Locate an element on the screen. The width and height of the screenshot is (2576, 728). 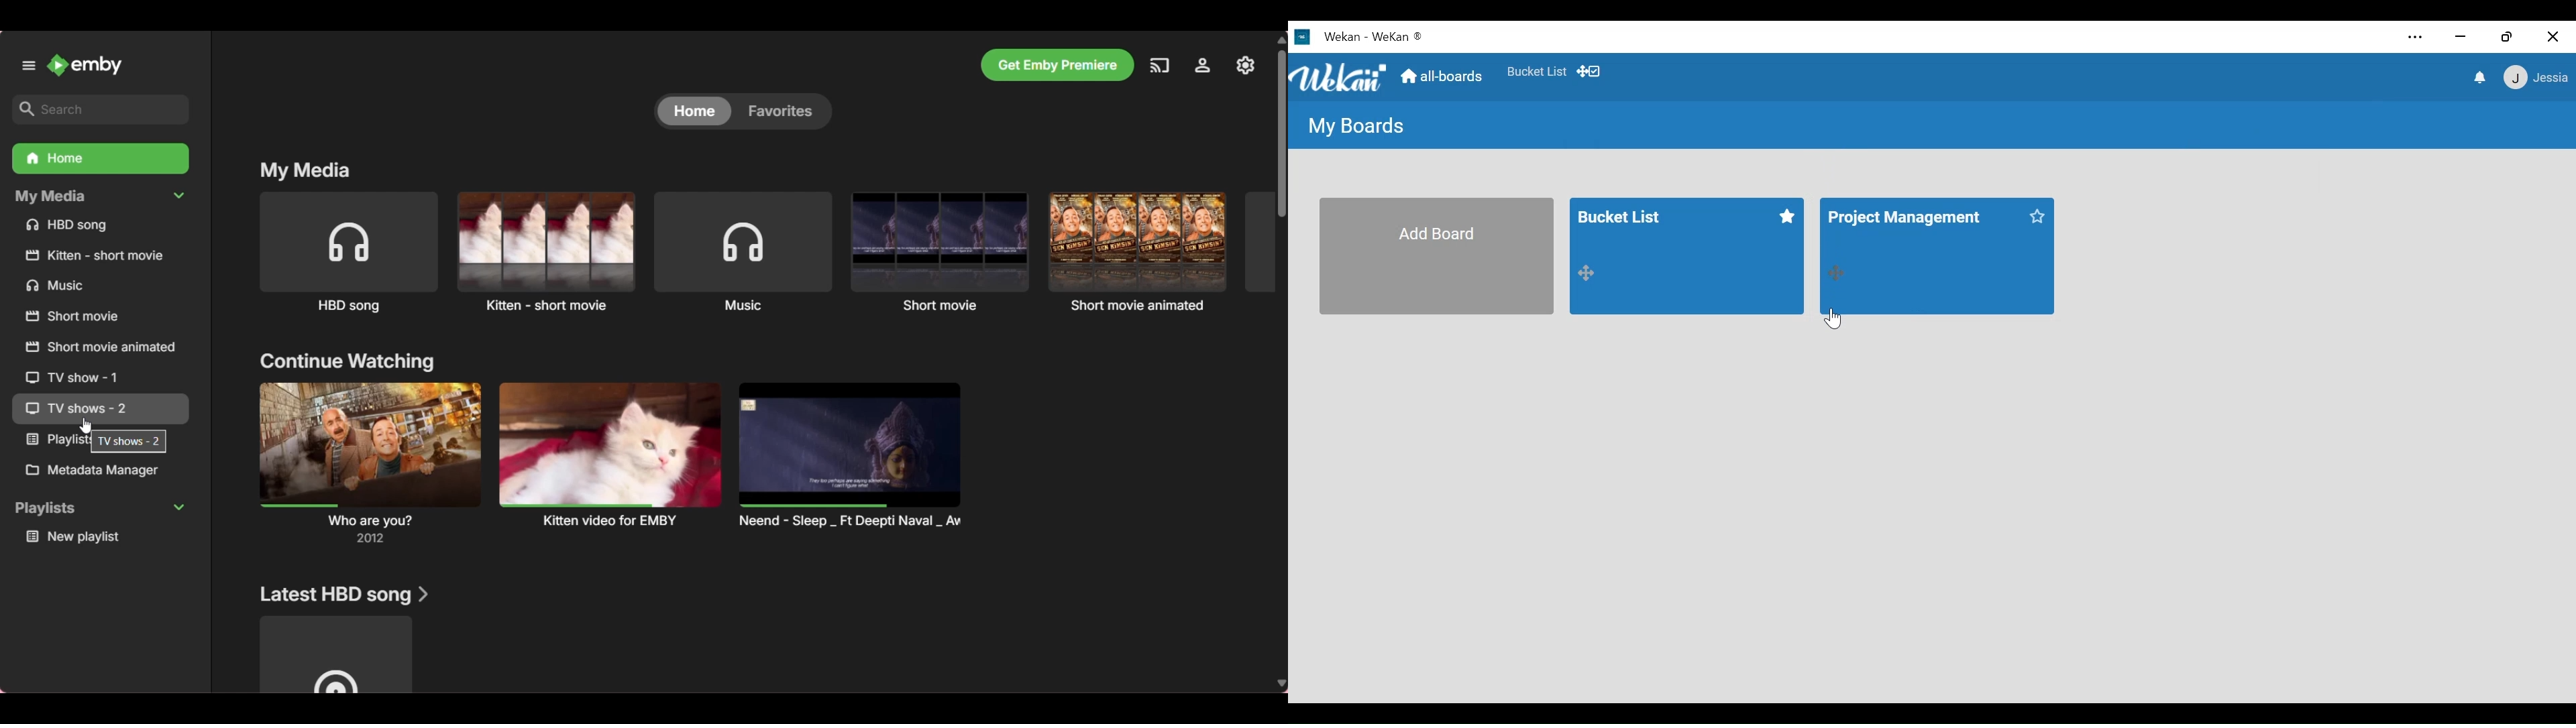
Favorites is located at coordinates (1537, 71).